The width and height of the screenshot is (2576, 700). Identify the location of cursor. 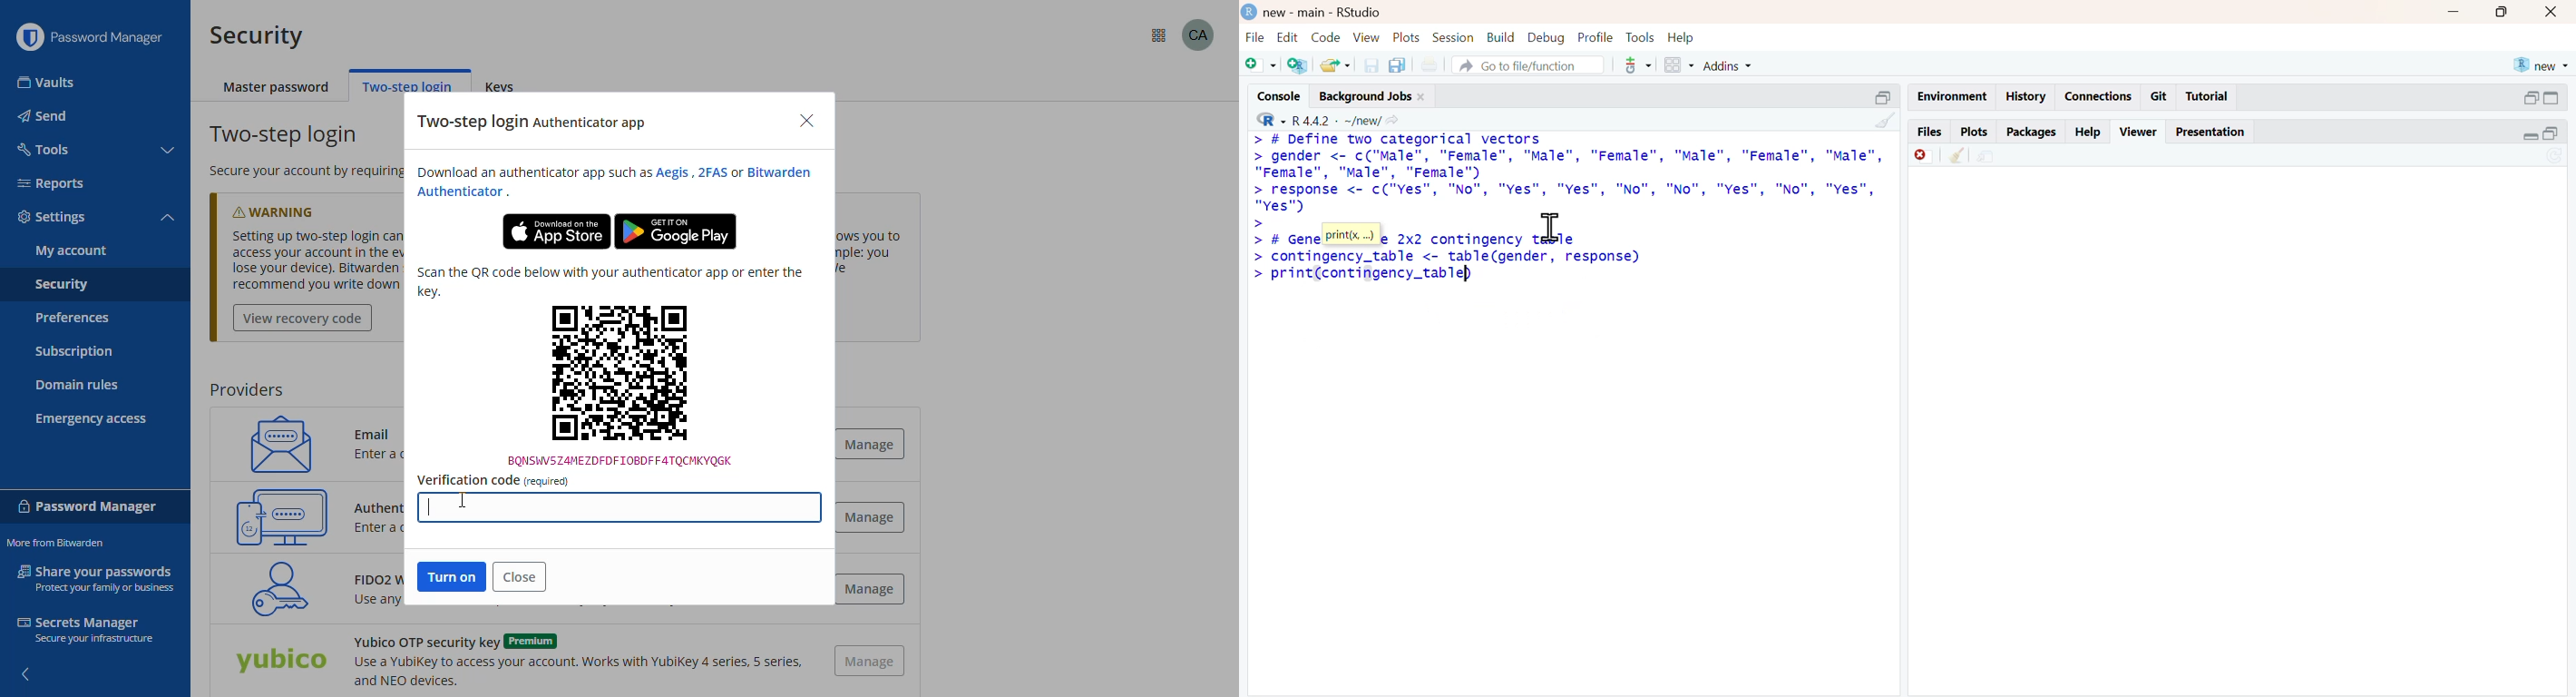
(463, 501).